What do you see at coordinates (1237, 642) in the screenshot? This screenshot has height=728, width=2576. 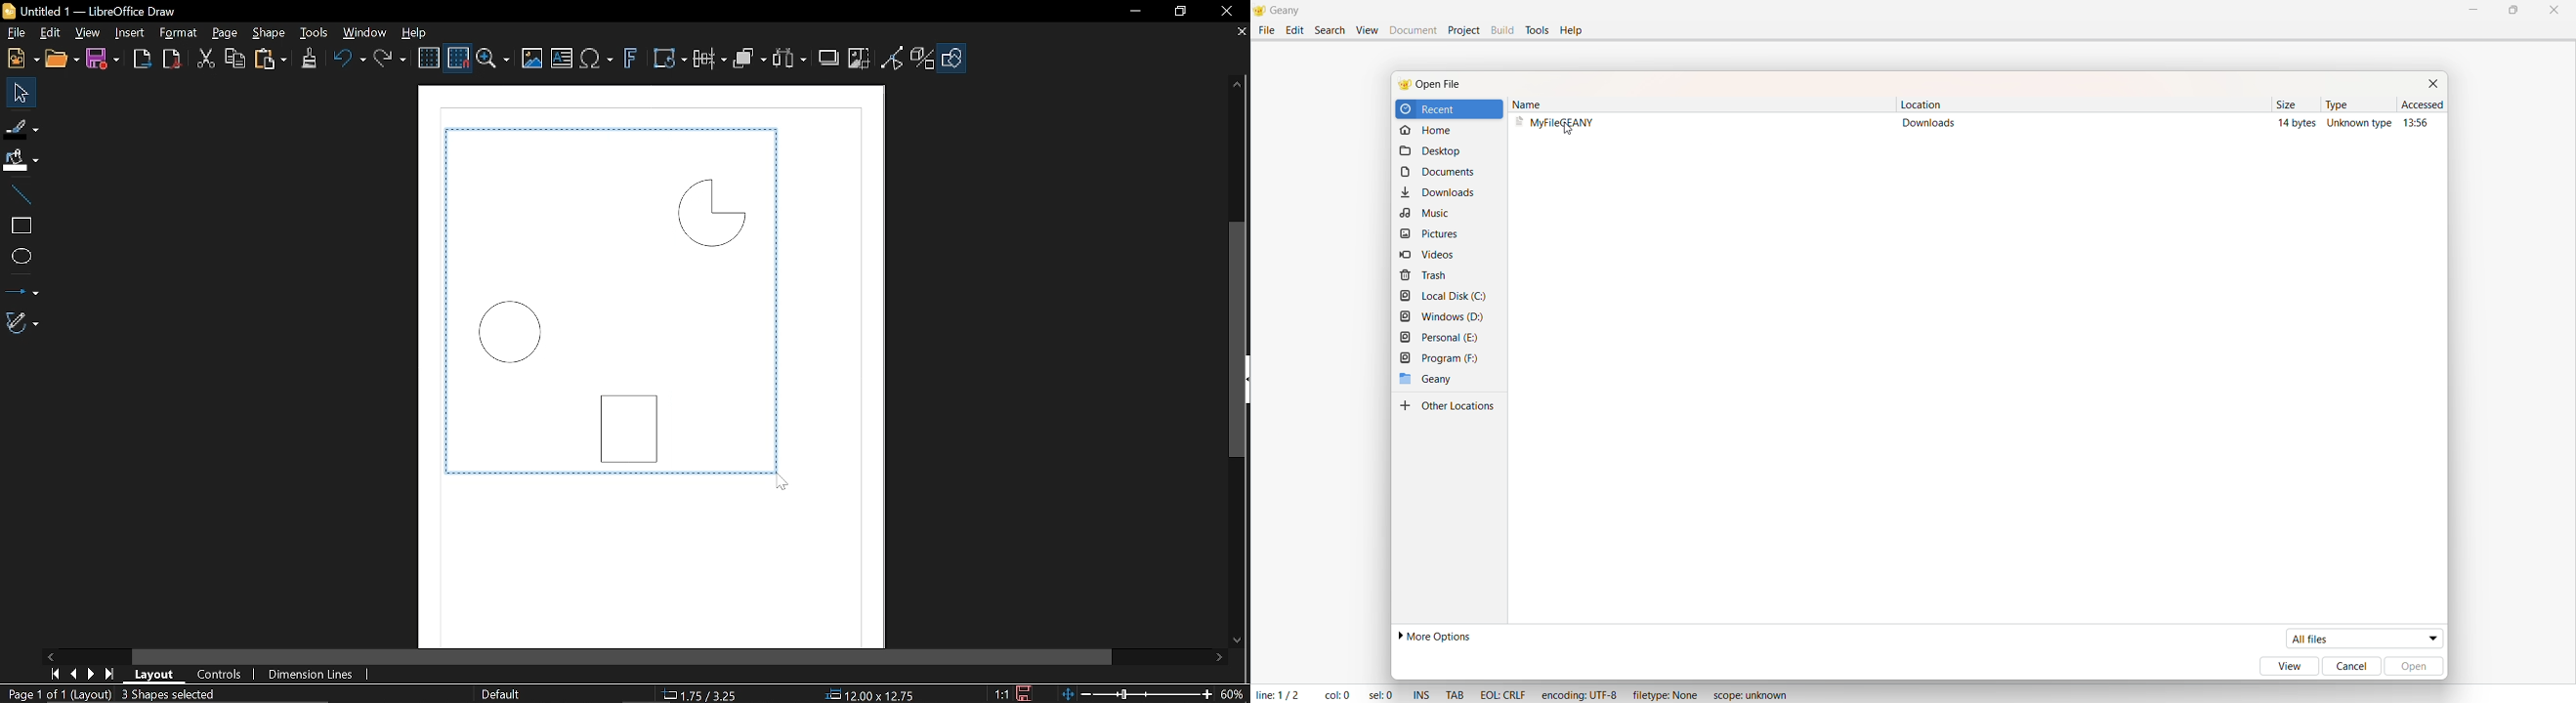 I see `Move down` at bounding box center [1237, 642].